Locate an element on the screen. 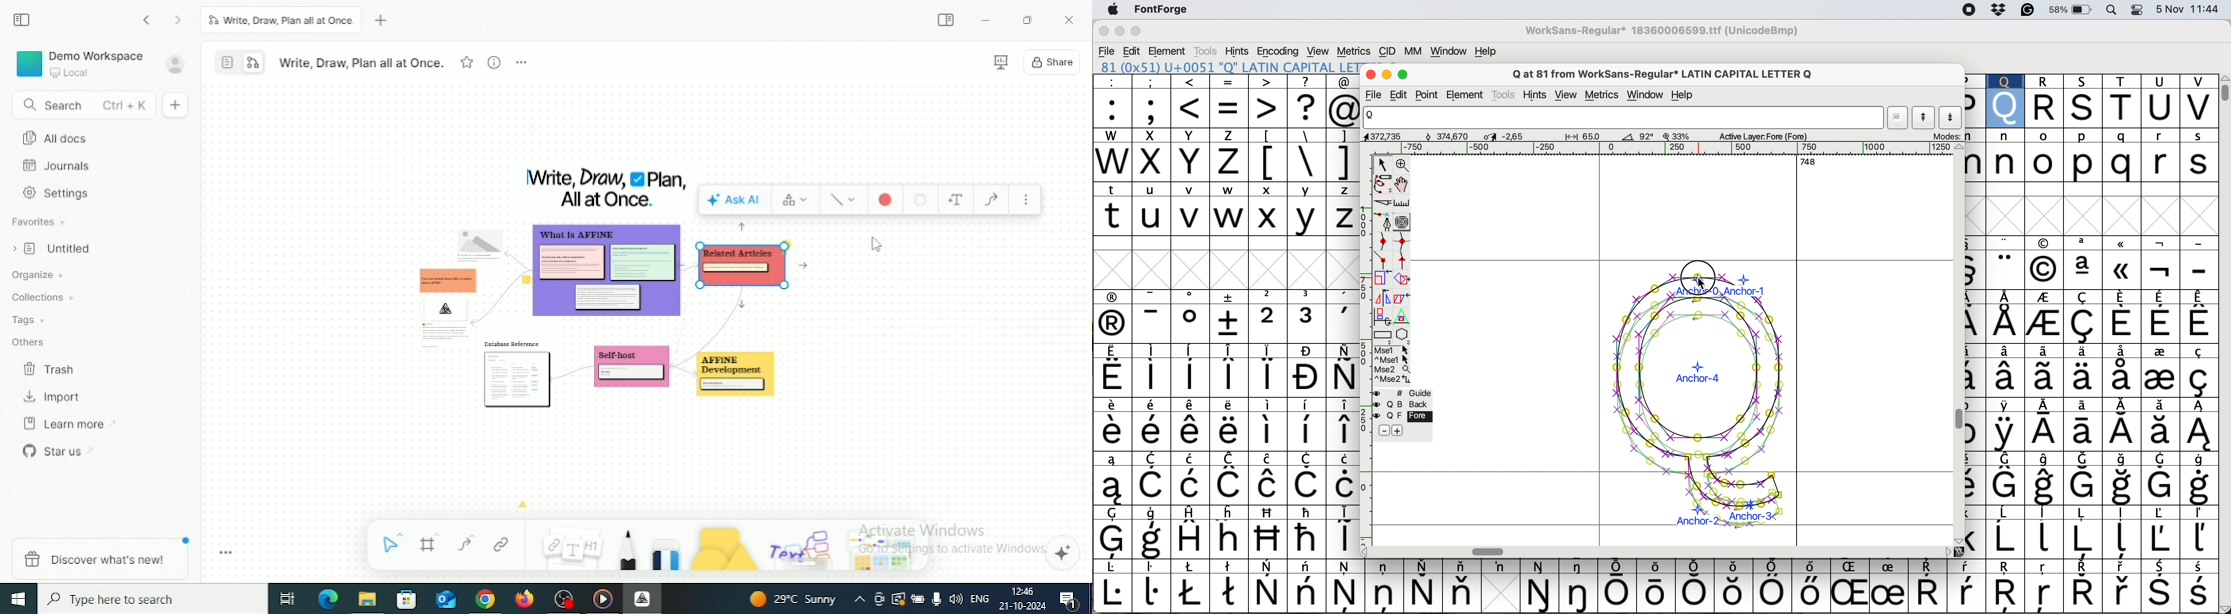 The width and height of the screenshot is (2240, 616). Microsoft Edge is located at coordinates (328, 598).